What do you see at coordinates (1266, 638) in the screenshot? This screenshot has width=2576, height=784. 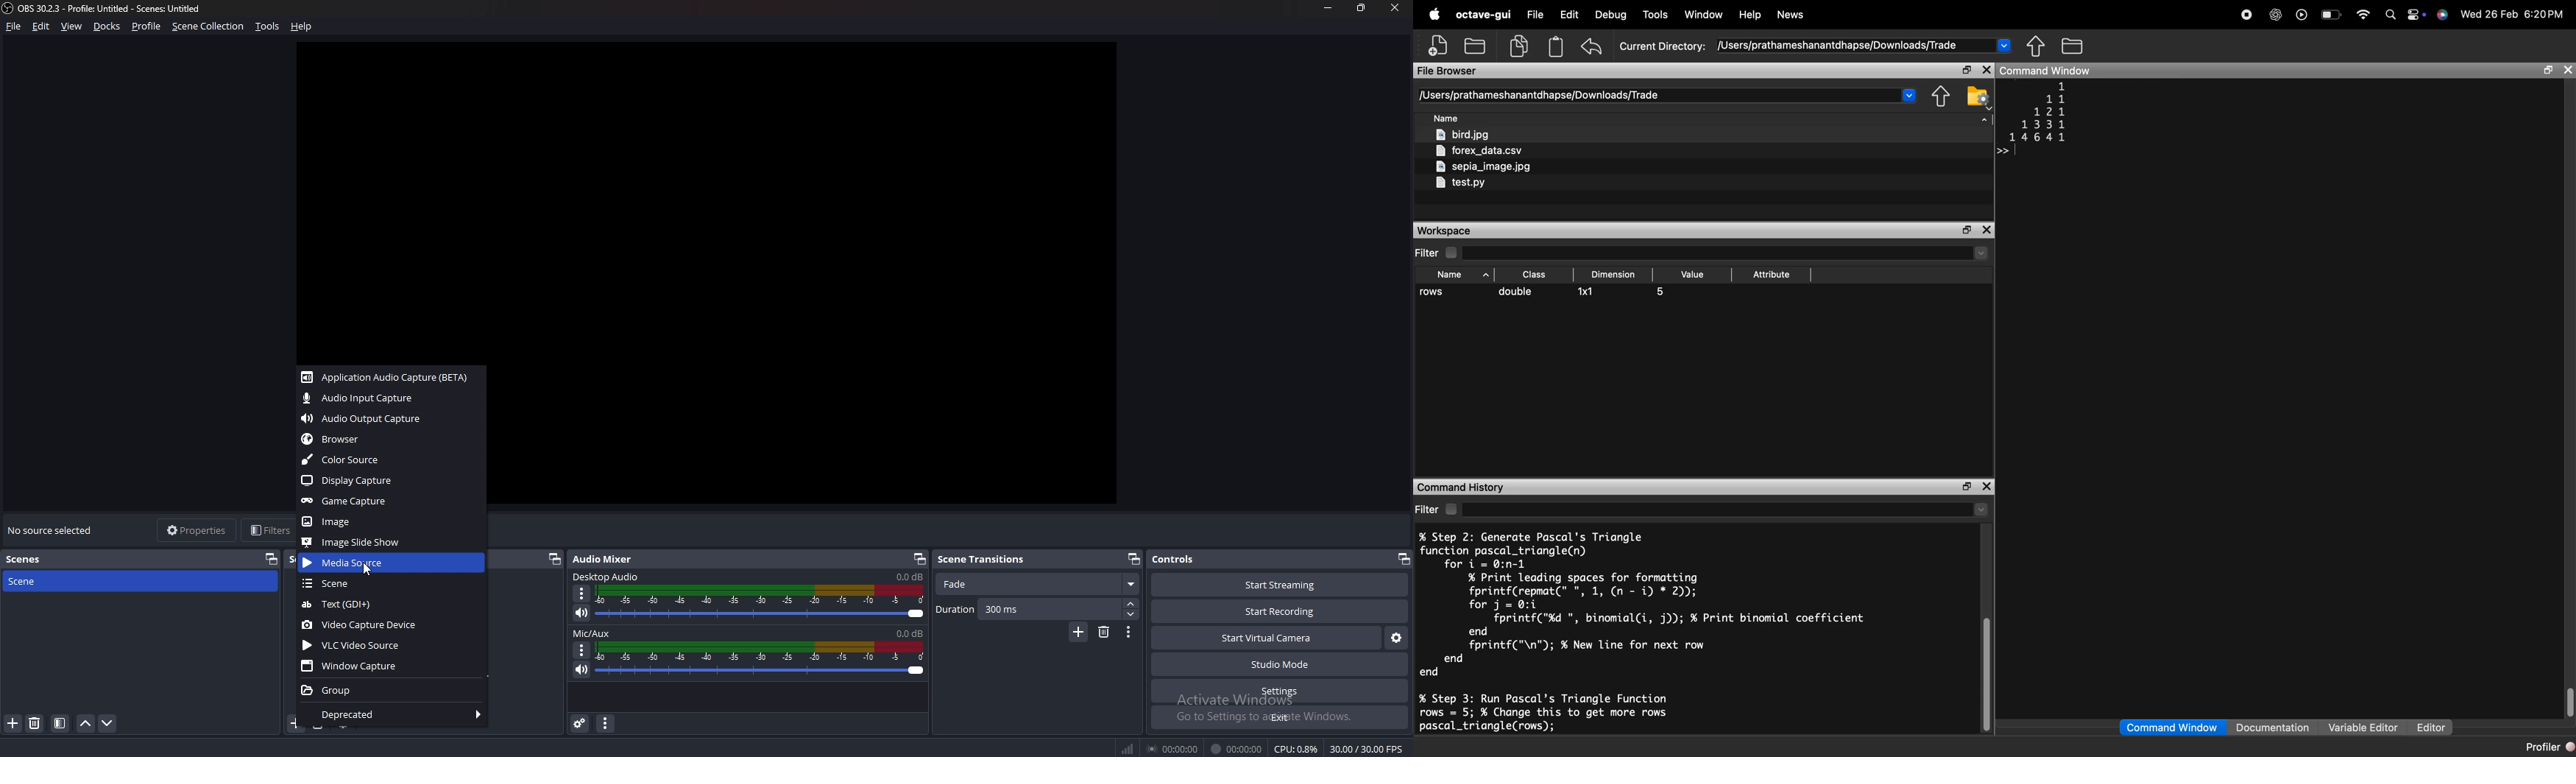 I see `Start virtual camera` at bounding box center [1266, 638].